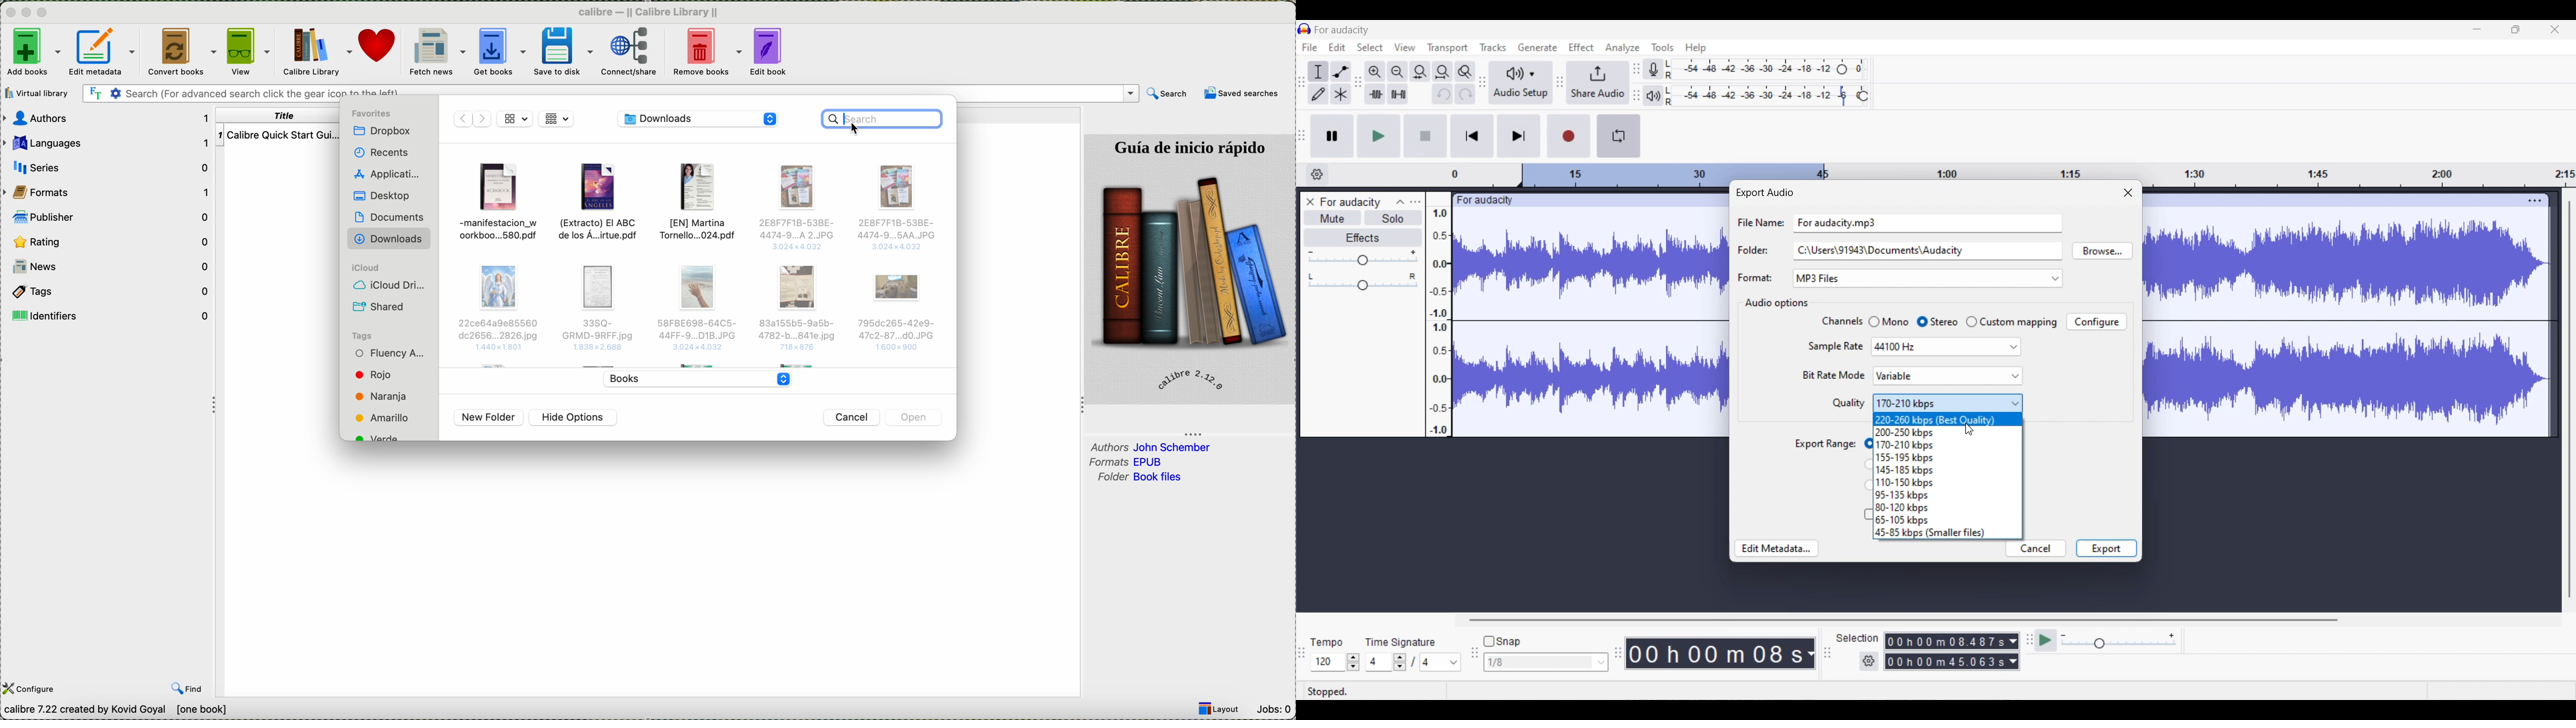  Describe the element at coordinates (500, 51) in the screenshot. I see `get books` at that location.